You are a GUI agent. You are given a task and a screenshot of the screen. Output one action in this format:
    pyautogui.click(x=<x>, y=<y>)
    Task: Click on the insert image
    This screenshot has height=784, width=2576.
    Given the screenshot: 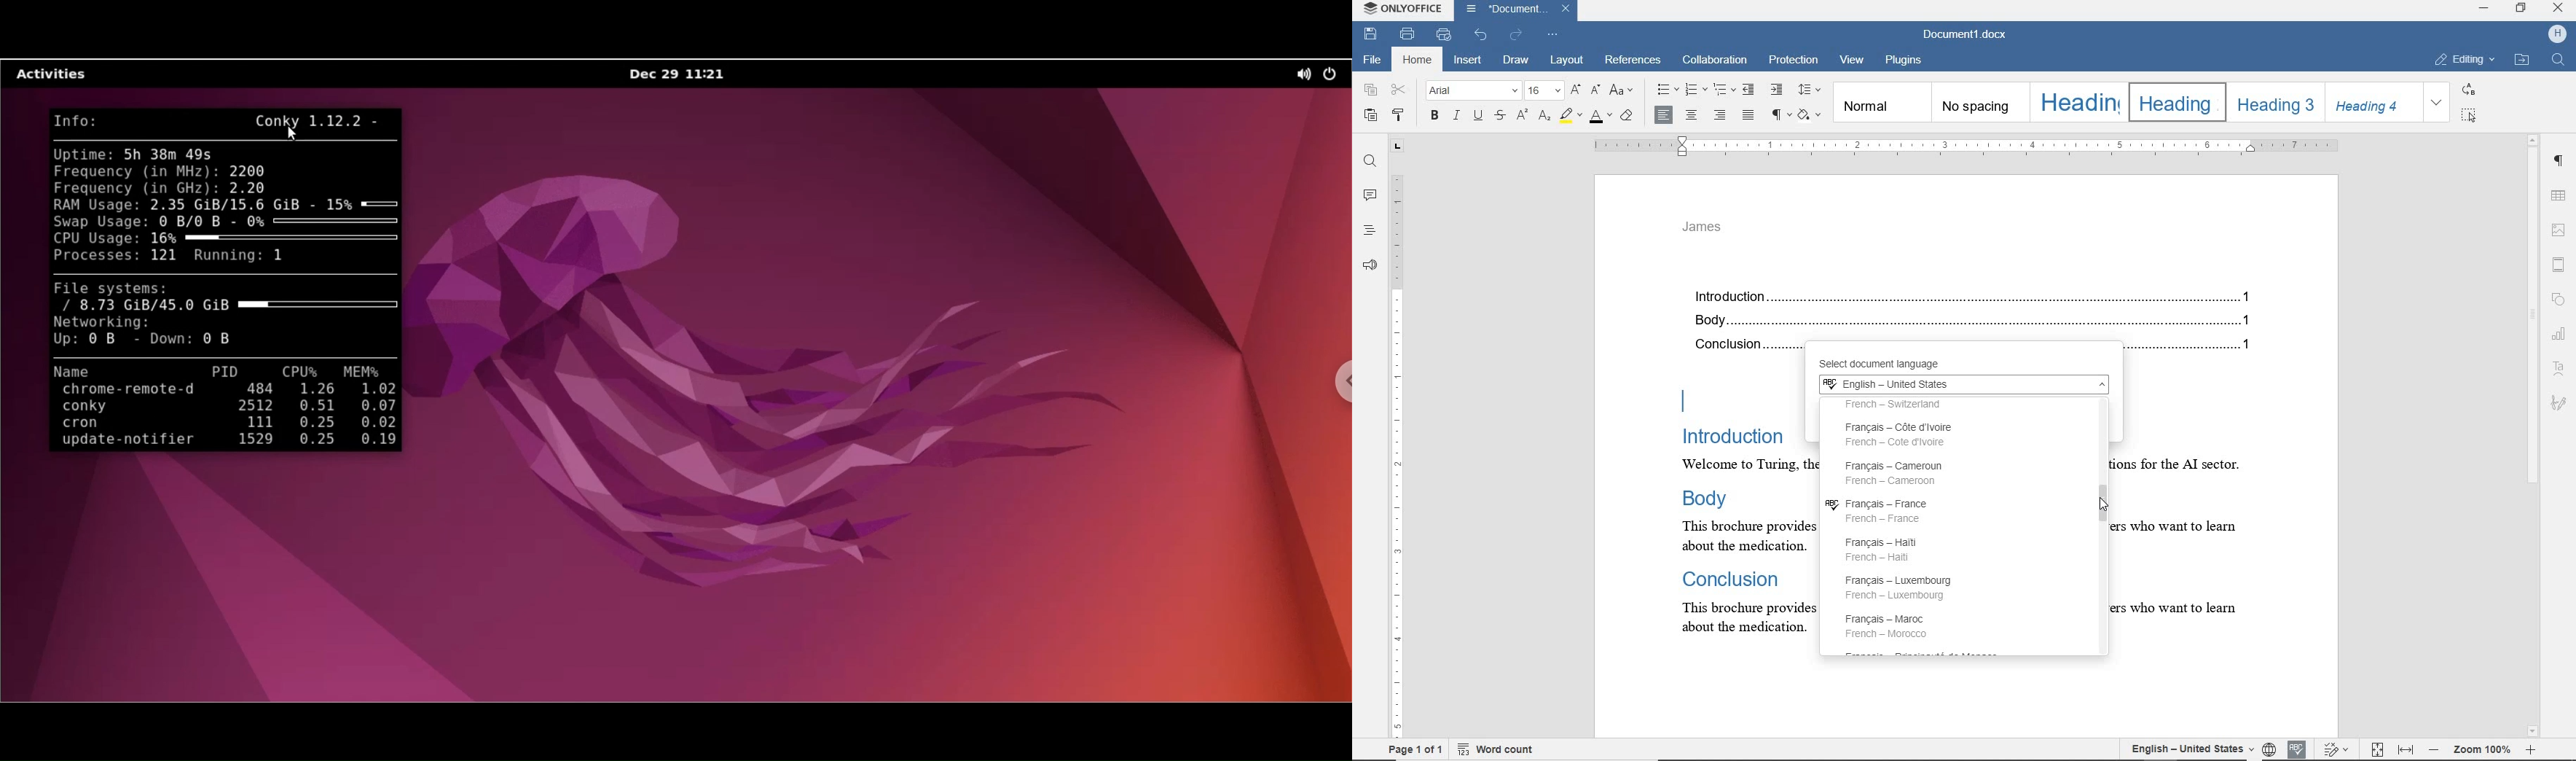 What is the action you would take?
    pyautogui.click(x=2559, y=230)
    